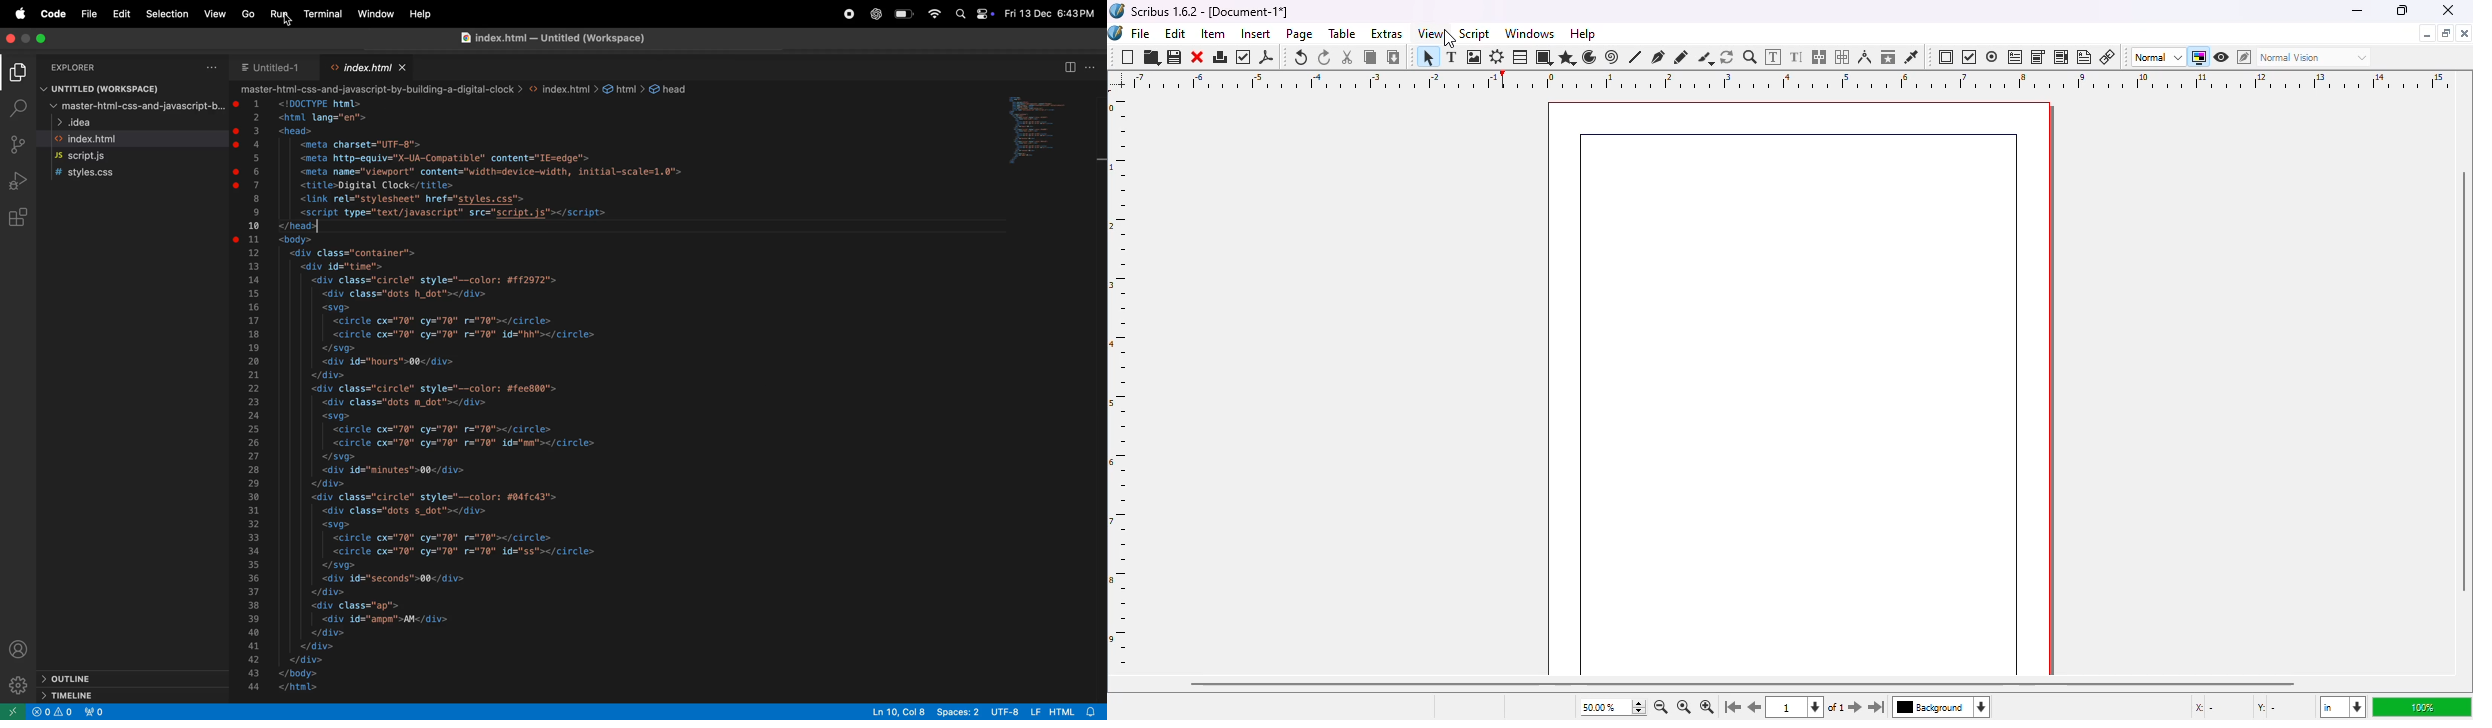  I want to click on close, so click(1198, 57).